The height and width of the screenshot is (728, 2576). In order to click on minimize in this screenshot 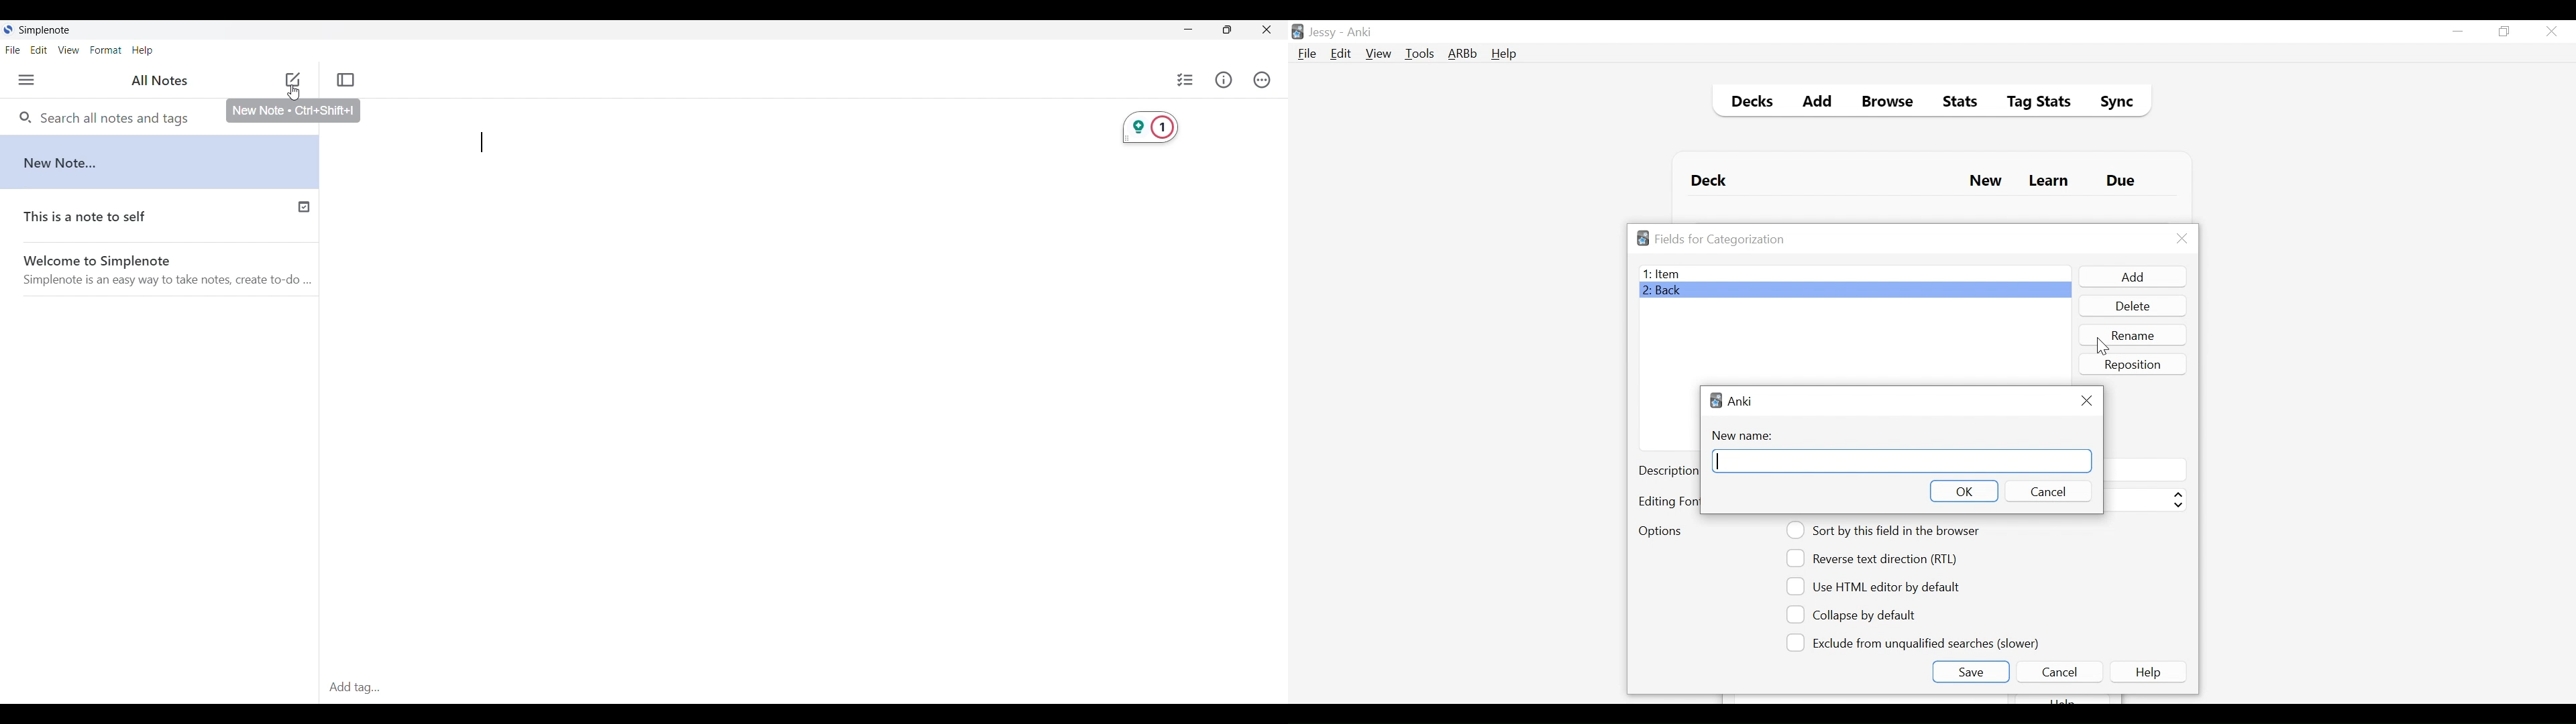, I will do `click(2457, 32)`.